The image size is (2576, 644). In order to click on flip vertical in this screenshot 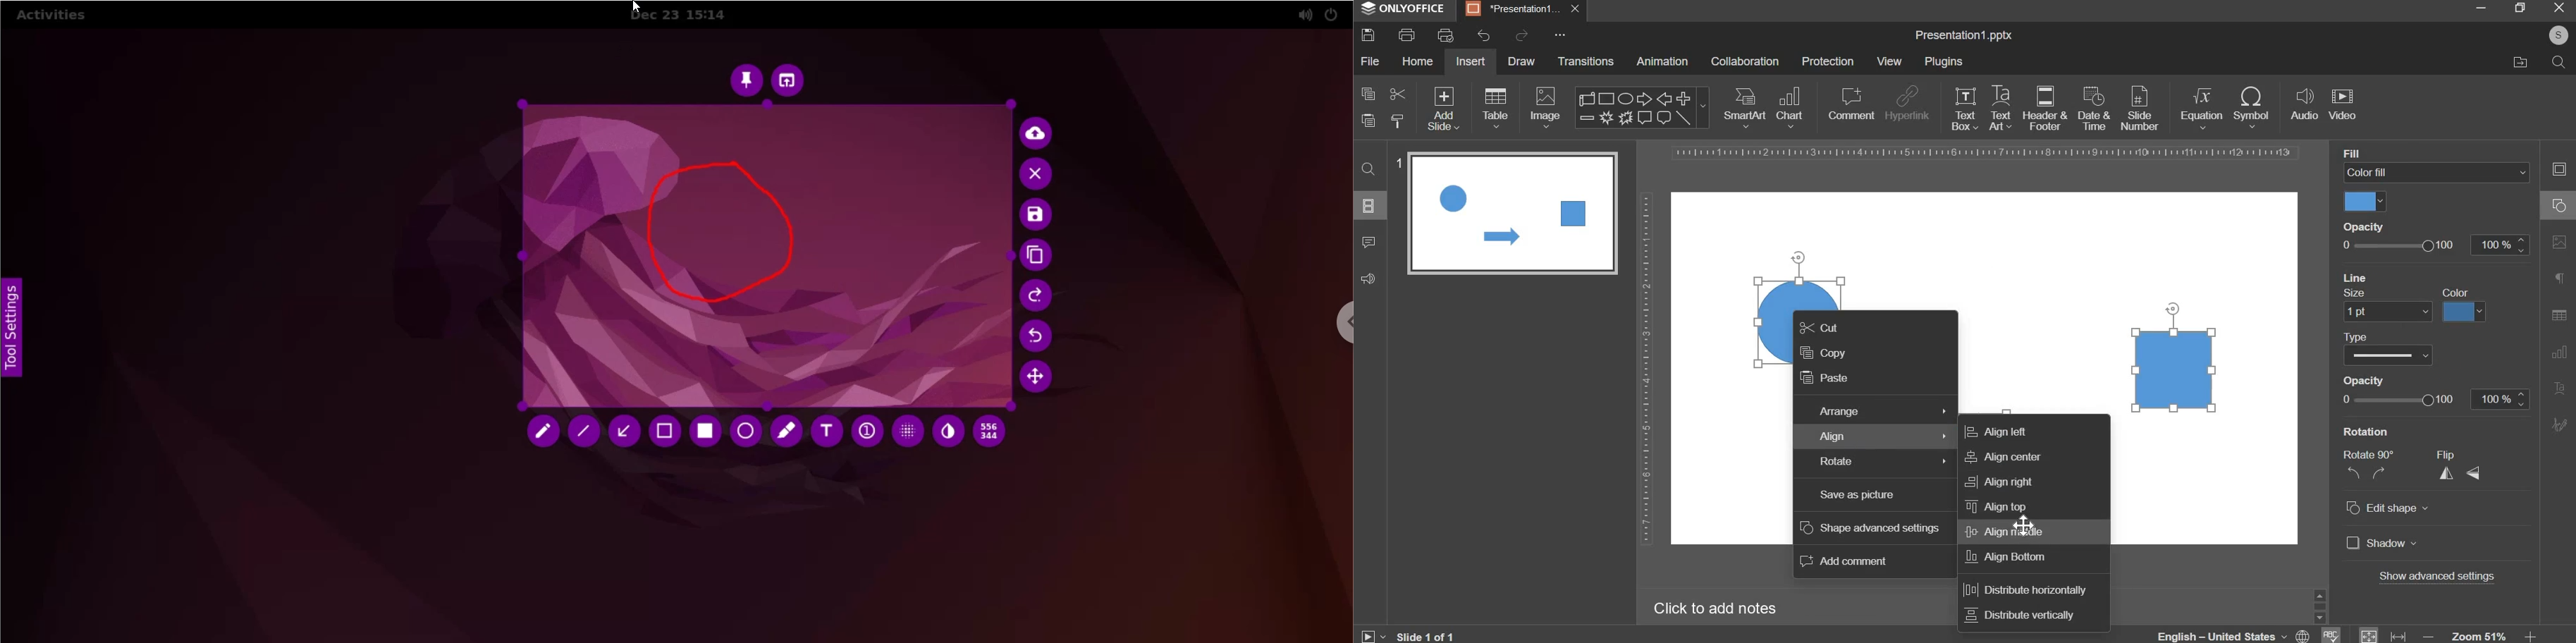, I will do `click(2476, 472)`.